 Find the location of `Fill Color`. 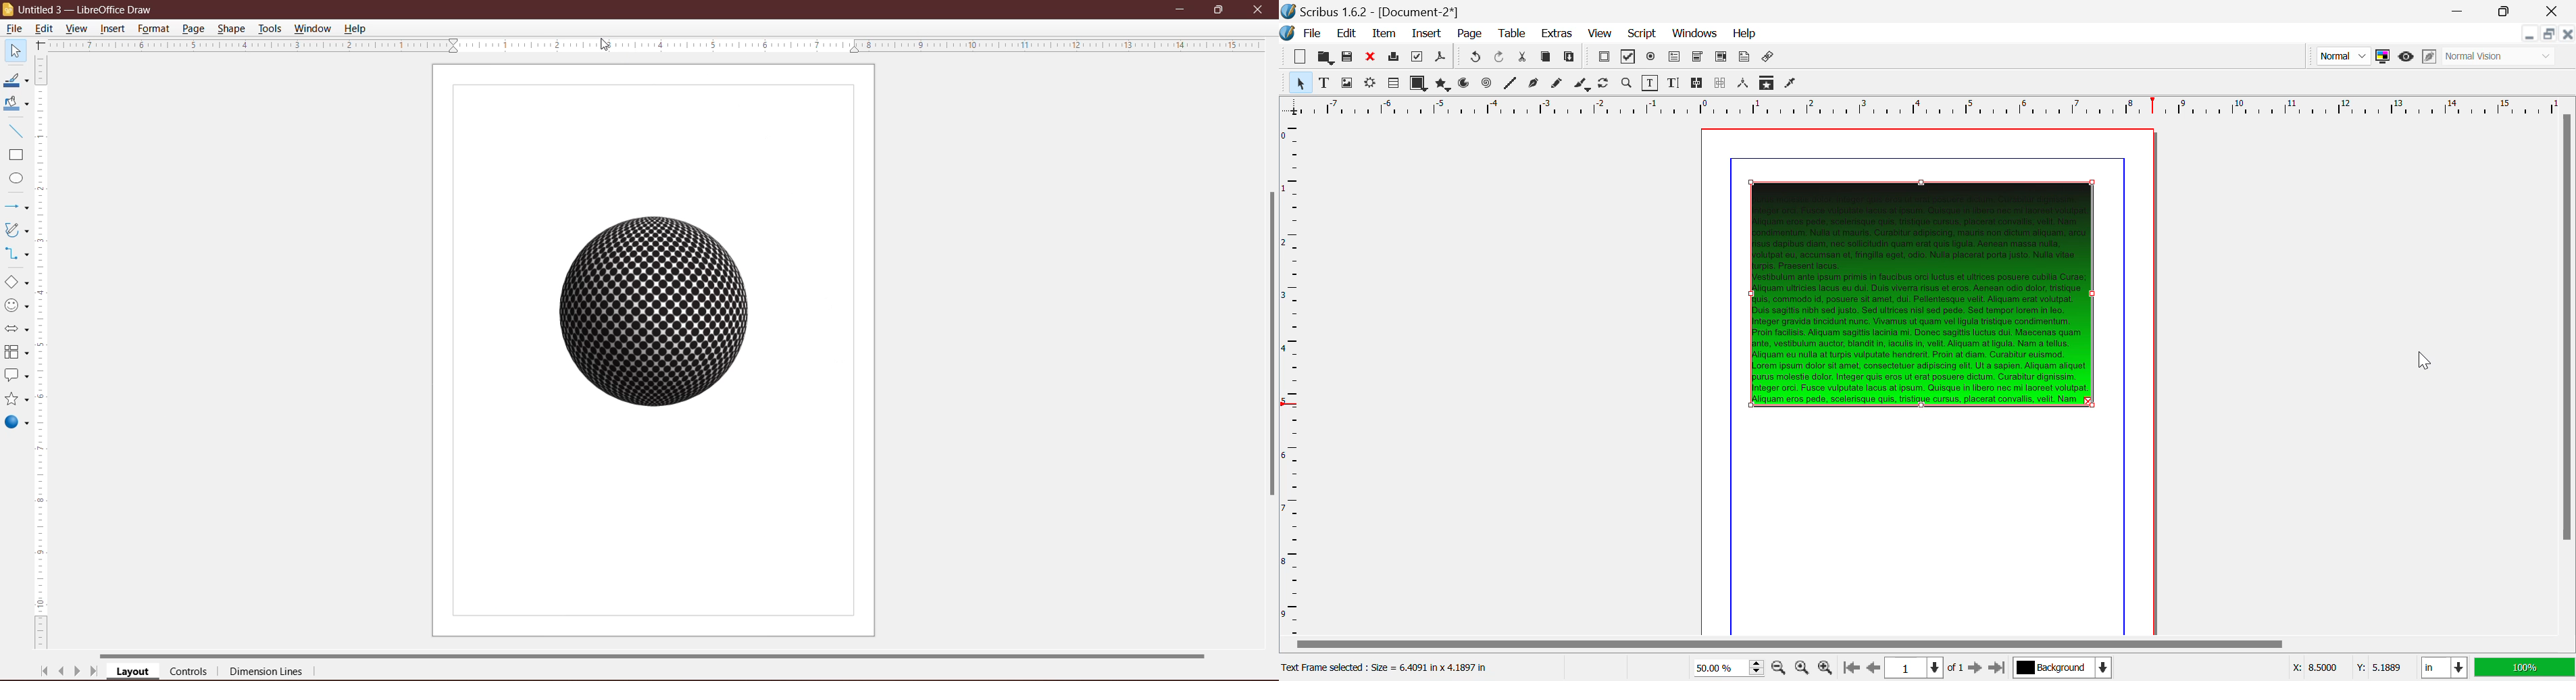

Fill Color is located at coordinates (13, 104).